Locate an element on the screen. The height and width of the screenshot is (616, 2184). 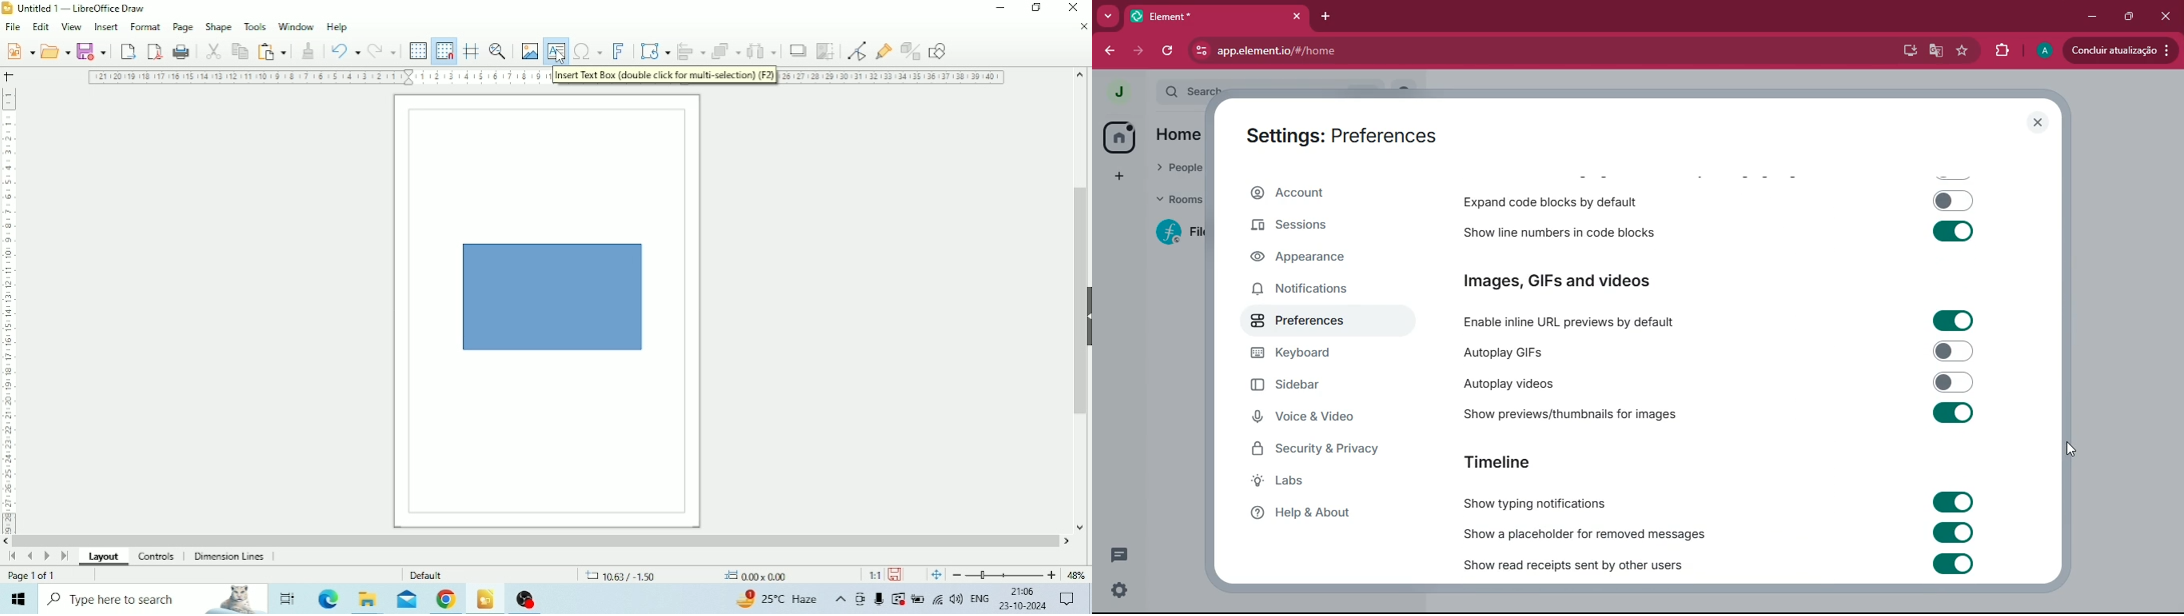
Help is located at coordinates (338, 28).